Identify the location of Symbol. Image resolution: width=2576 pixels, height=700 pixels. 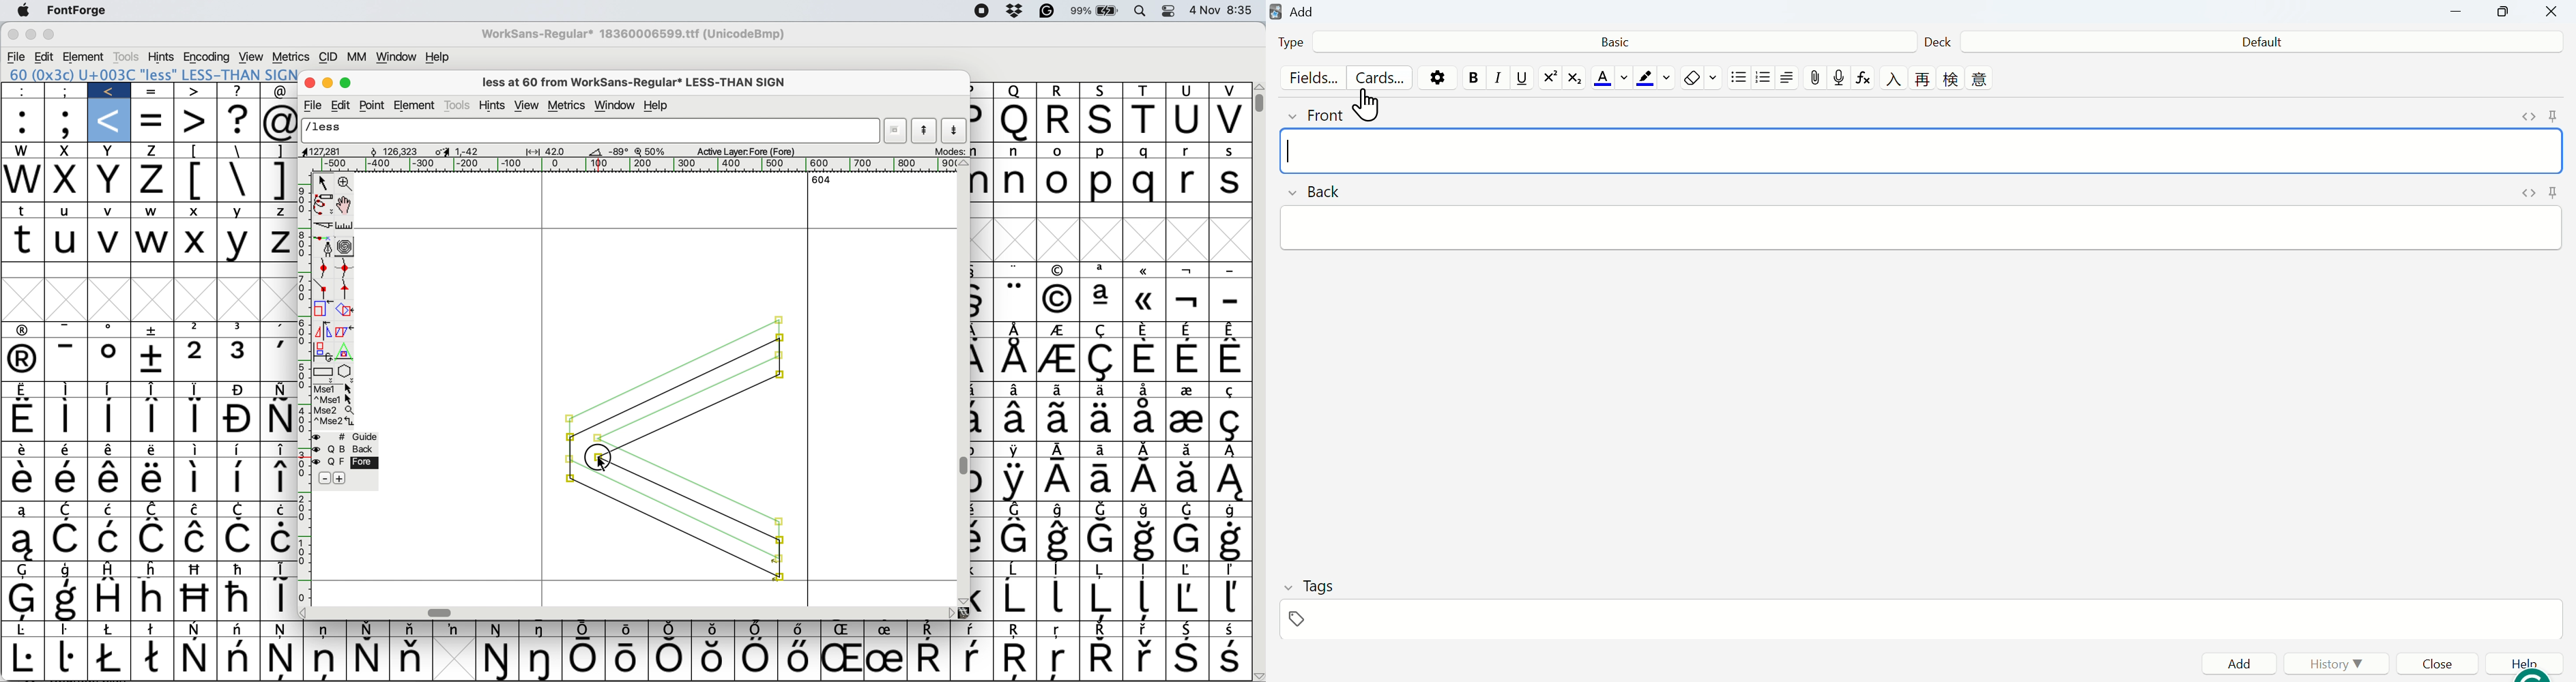
(195, 598).